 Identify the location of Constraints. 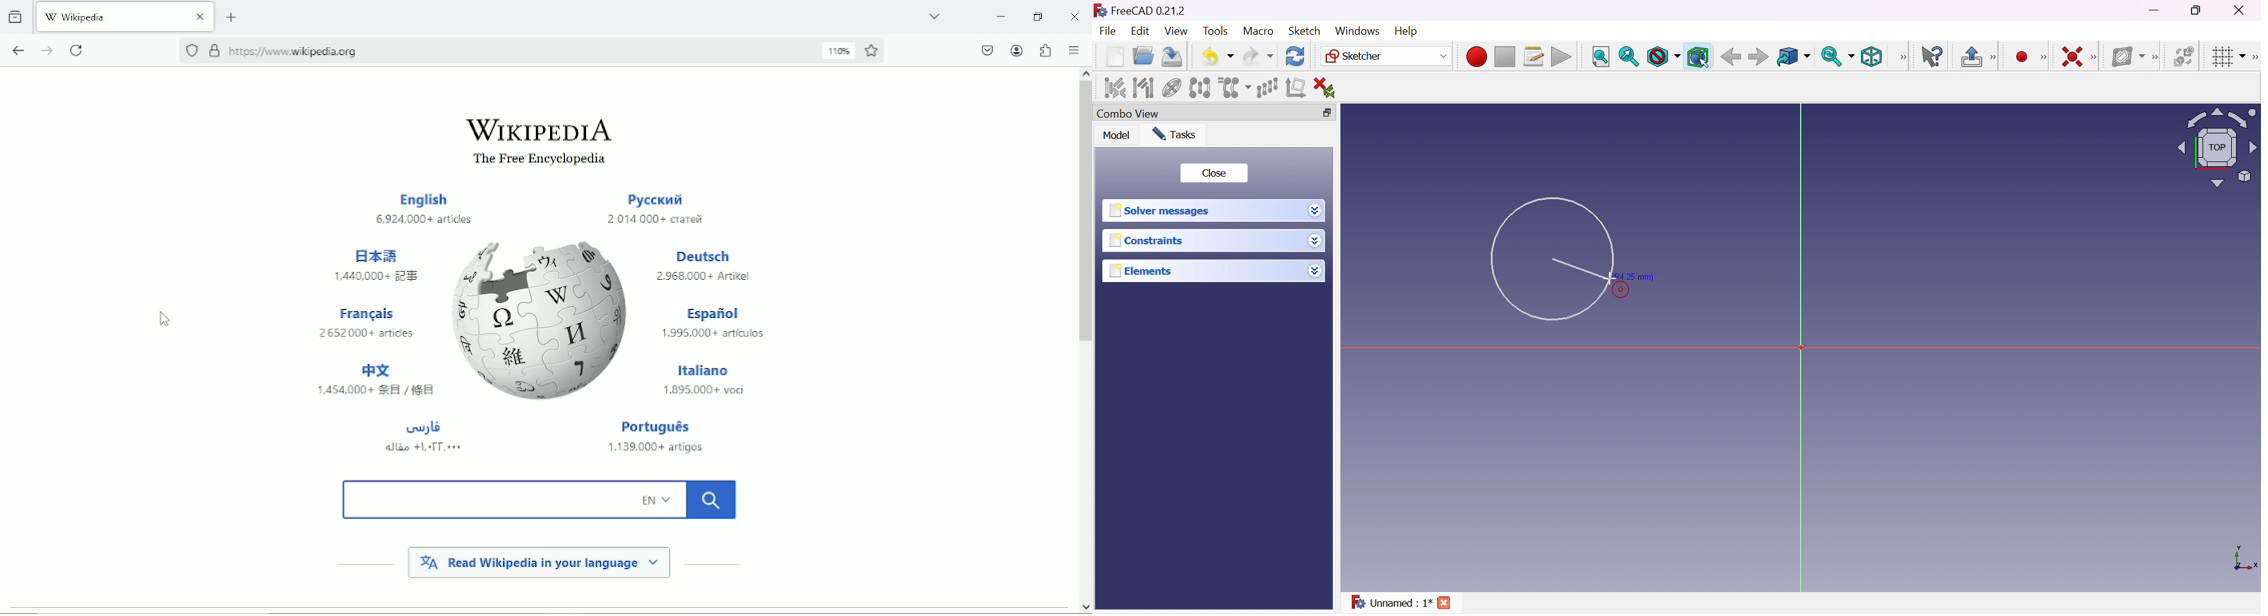
(1149, 241).